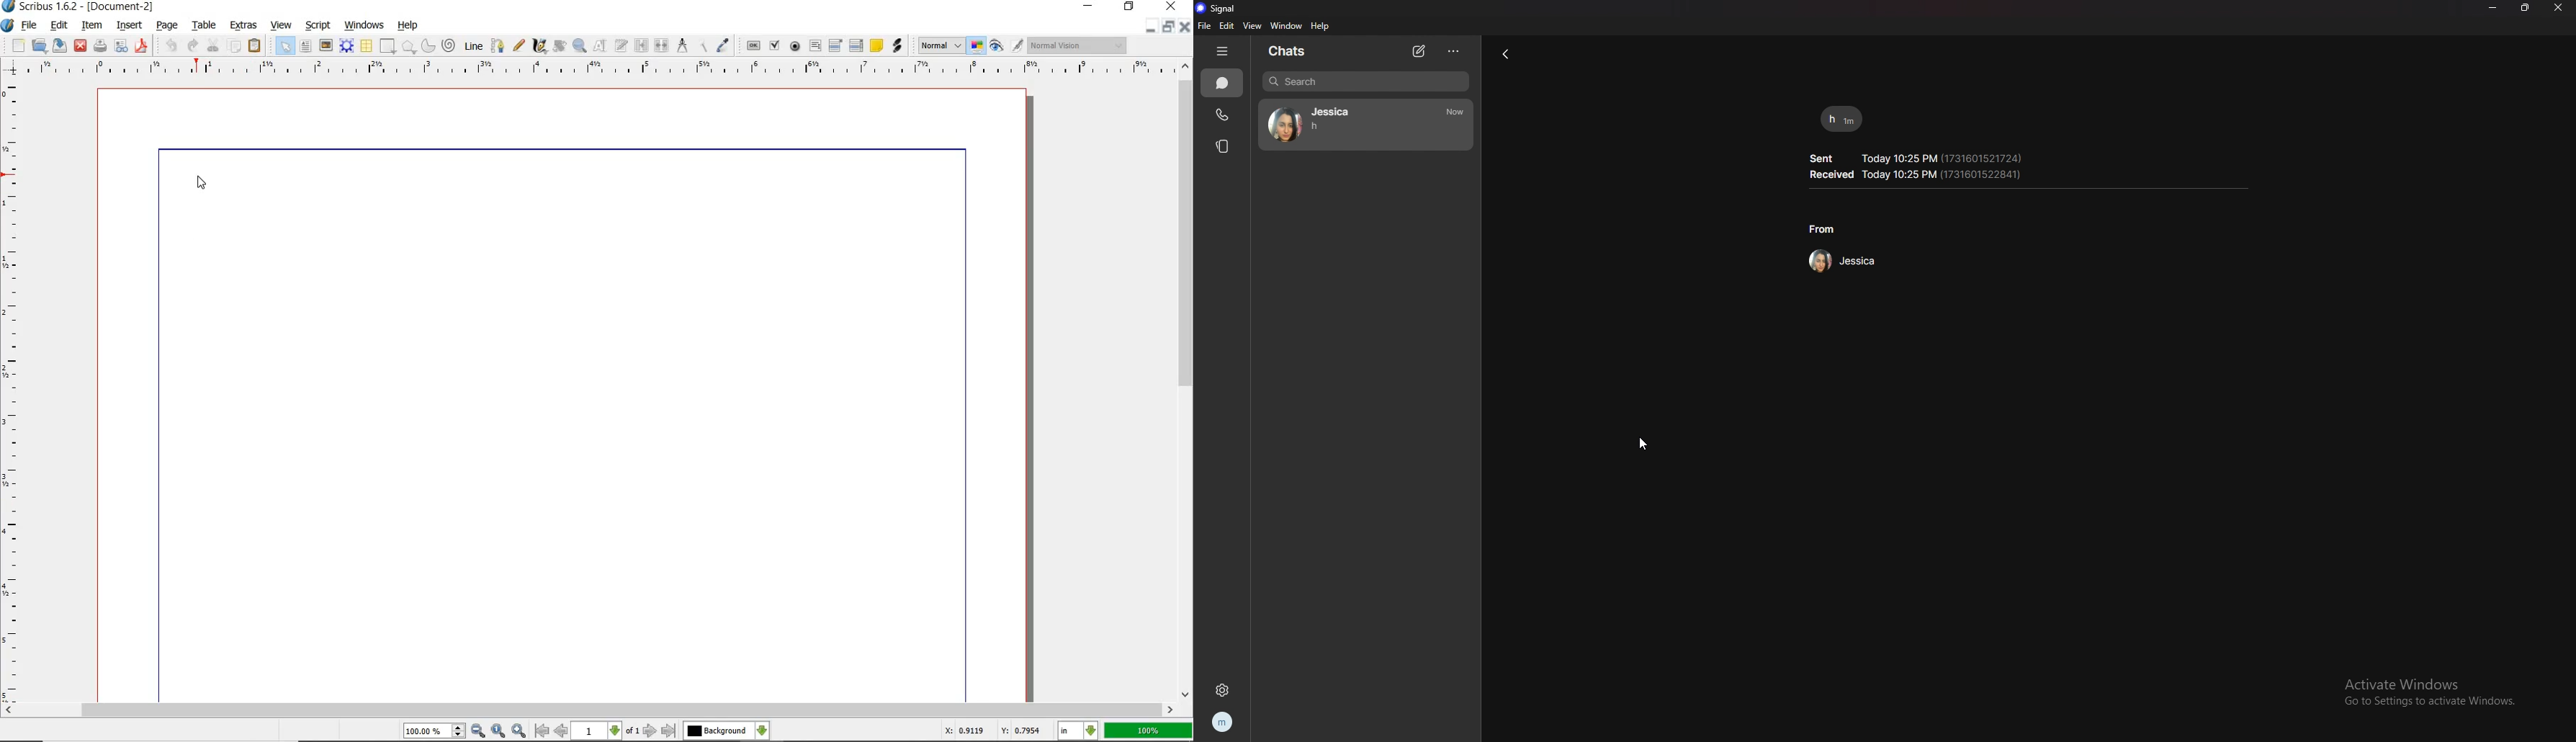 The image size is (2576, 756). What do you see at coordinates (283, 45) in the screenshot?
I see `select item` at bounding box center [283, 45].